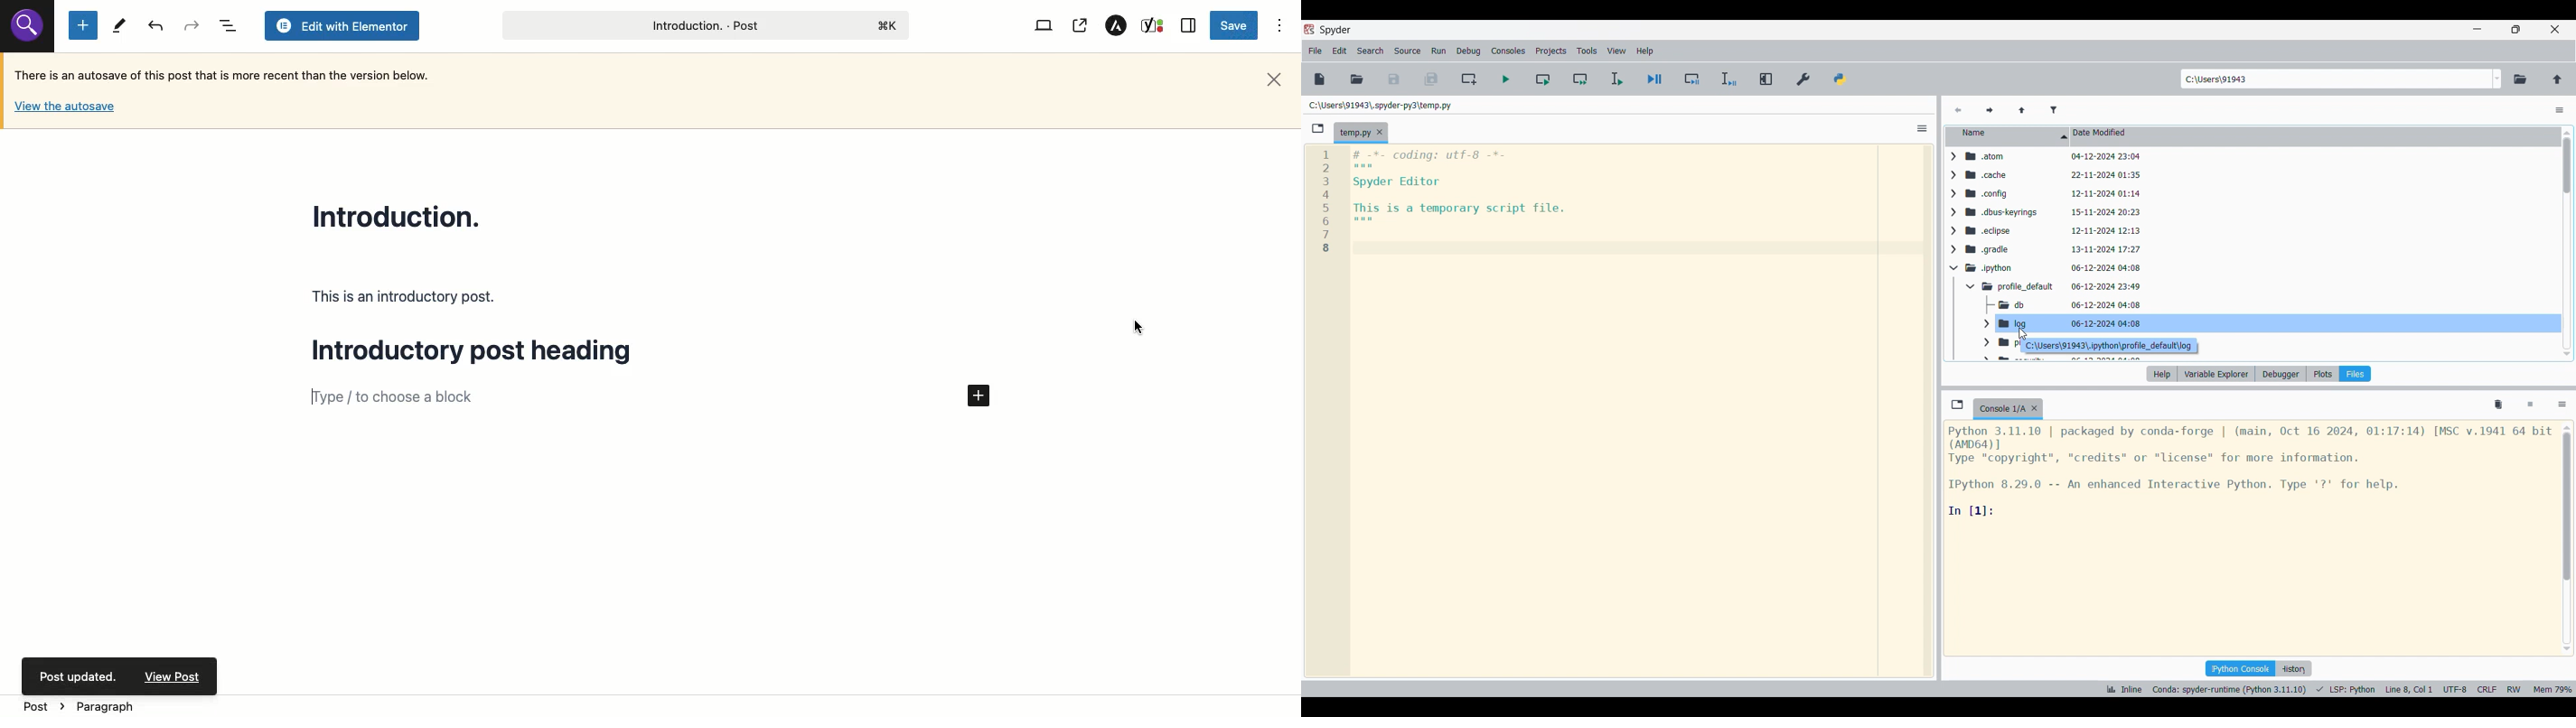  Describe the element at coordinates (1318, 129) in the screenshot. I see `Browse tab` at that location.